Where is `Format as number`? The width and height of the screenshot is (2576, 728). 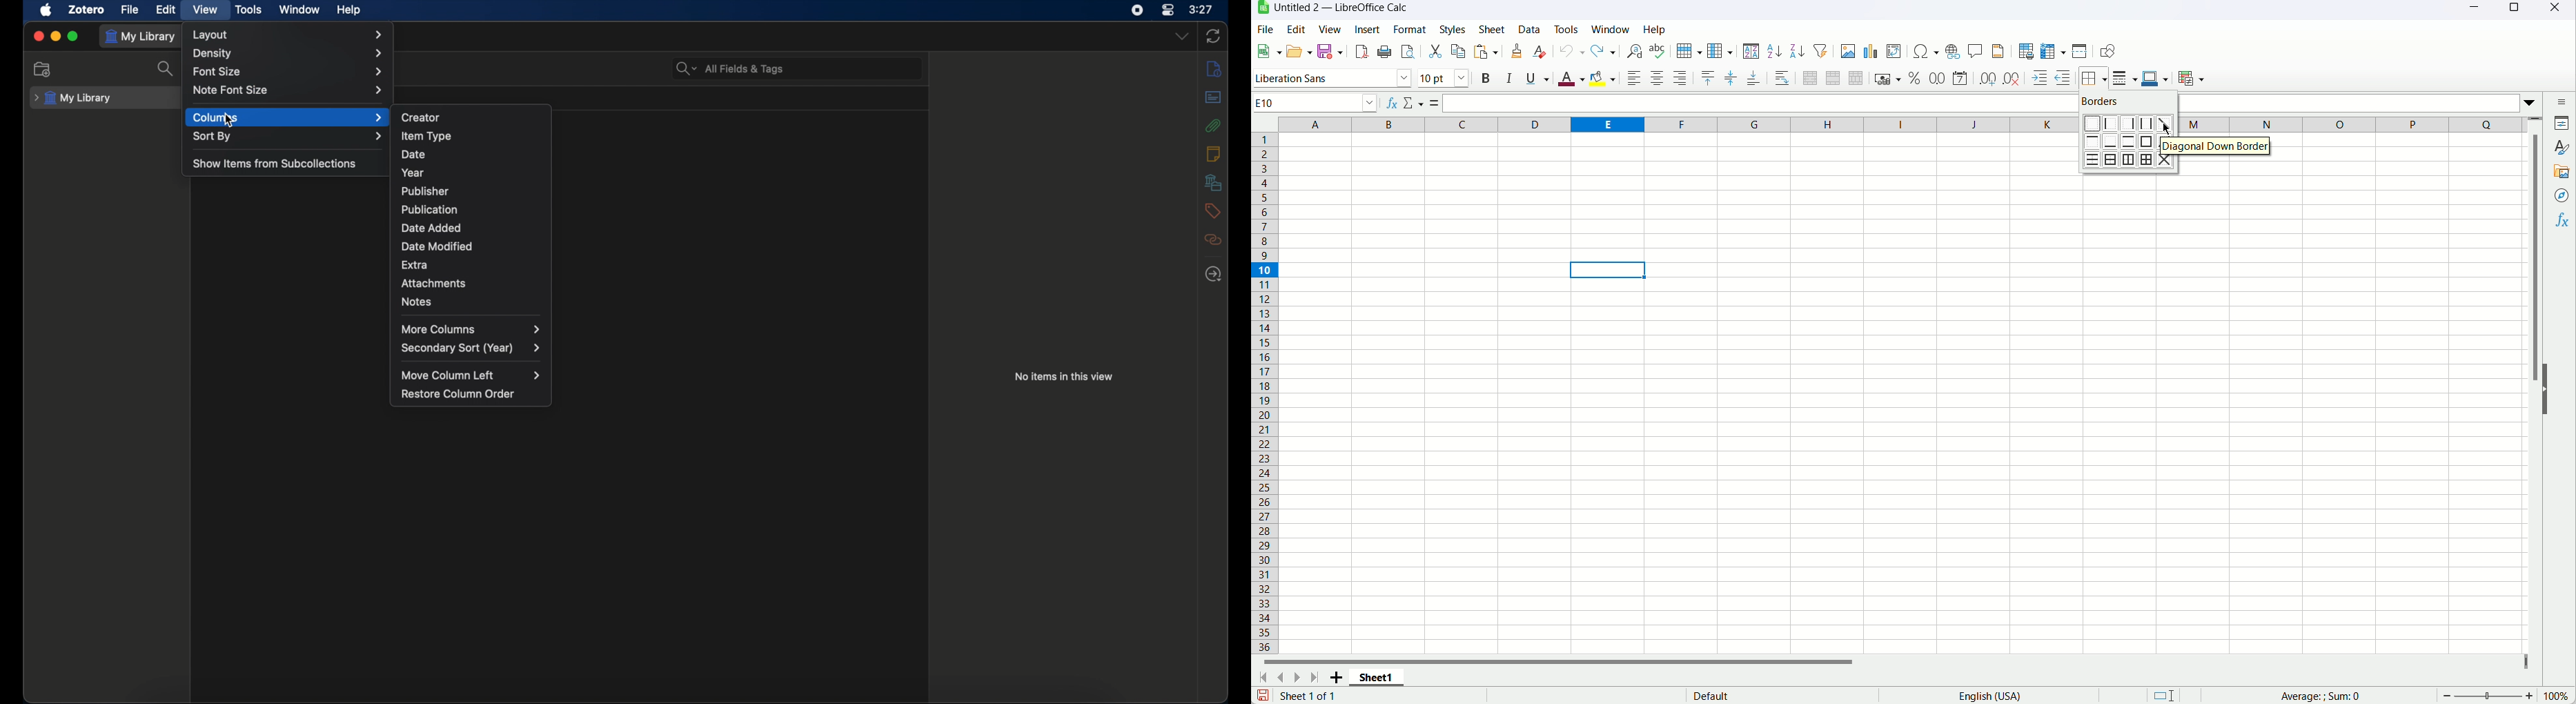
Format as number is located at coordinates (1938, 76).